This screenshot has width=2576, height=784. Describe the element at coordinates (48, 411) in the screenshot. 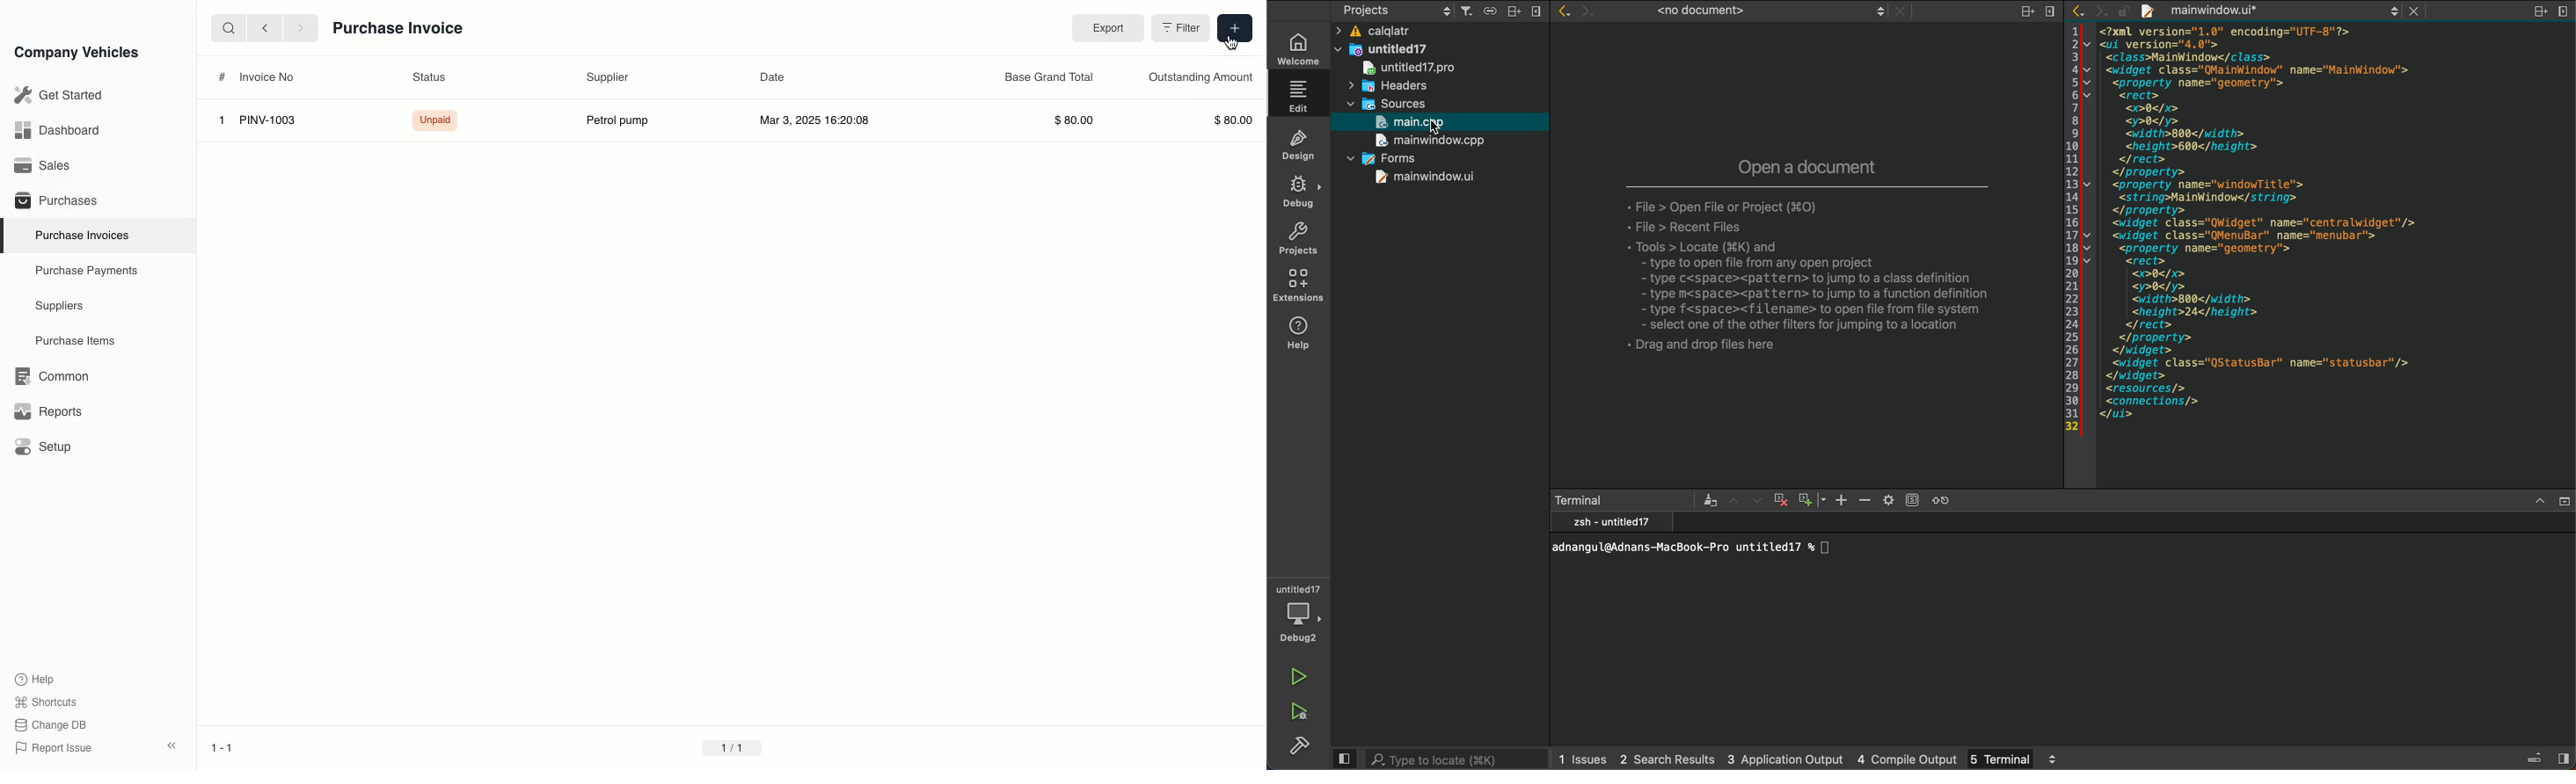

I see `Reports` at that location.